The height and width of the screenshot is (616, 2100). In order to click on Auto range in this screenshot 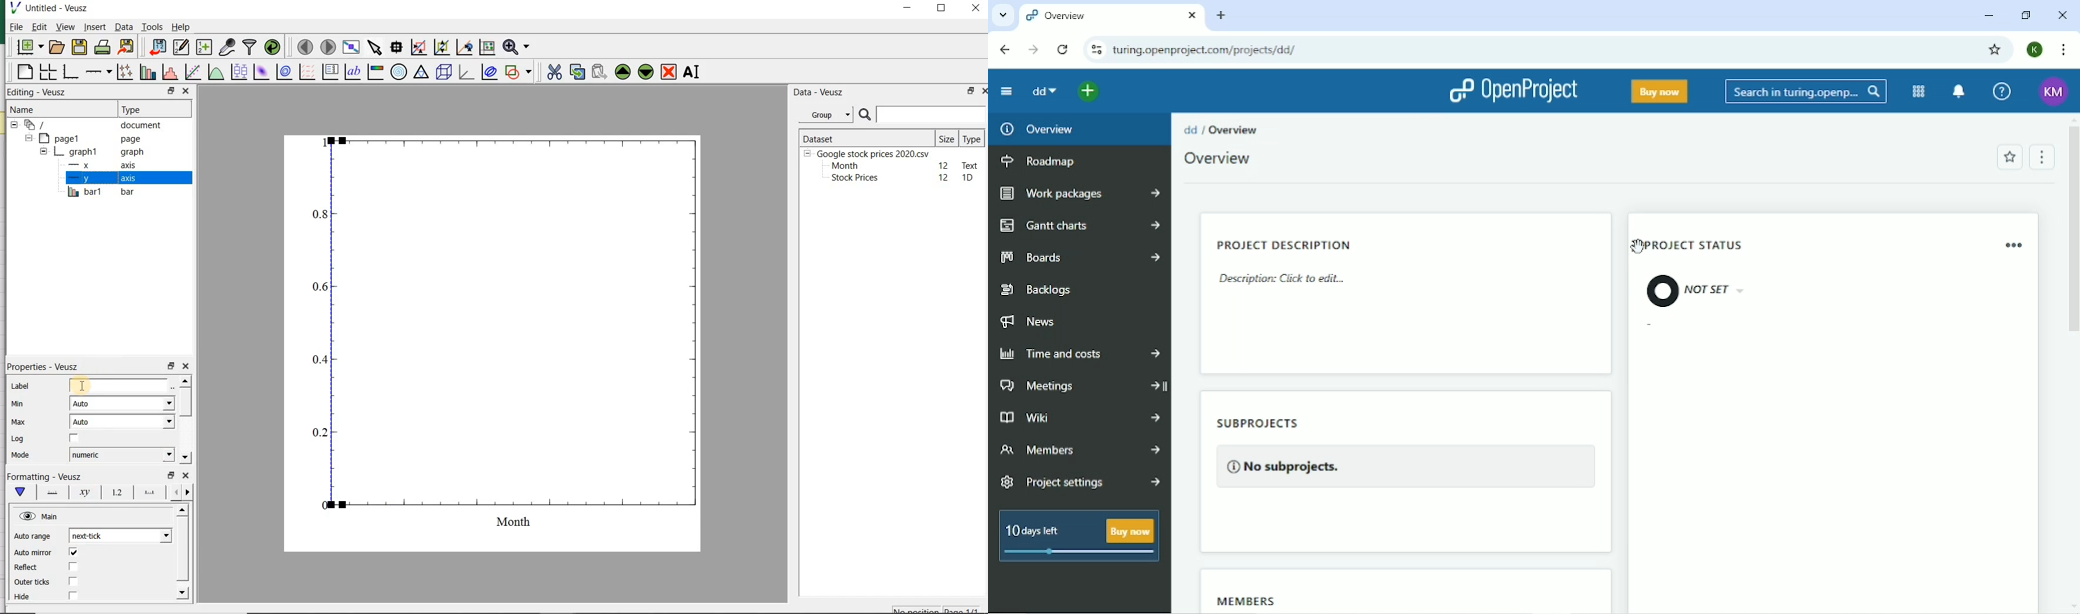, I will do `click(32, 537)`.